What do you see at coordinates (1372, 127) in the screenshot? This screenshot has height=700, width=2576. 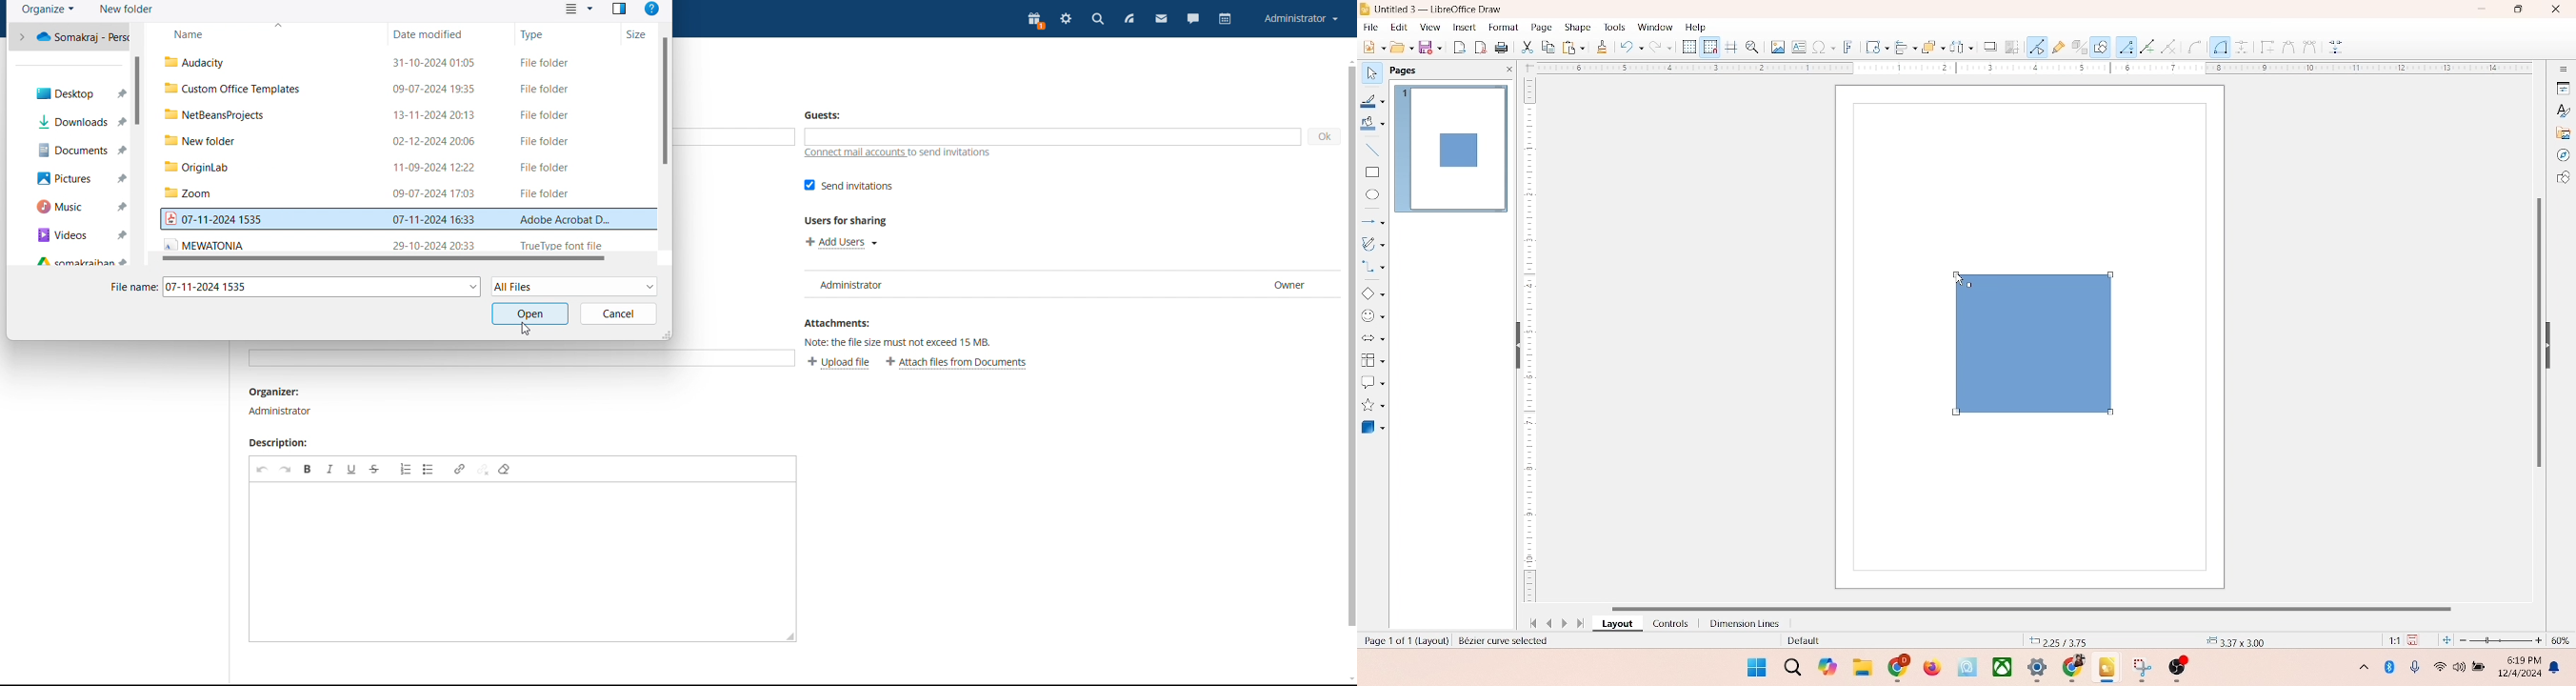 I see `fill color` at bounding box center [1372, 127].